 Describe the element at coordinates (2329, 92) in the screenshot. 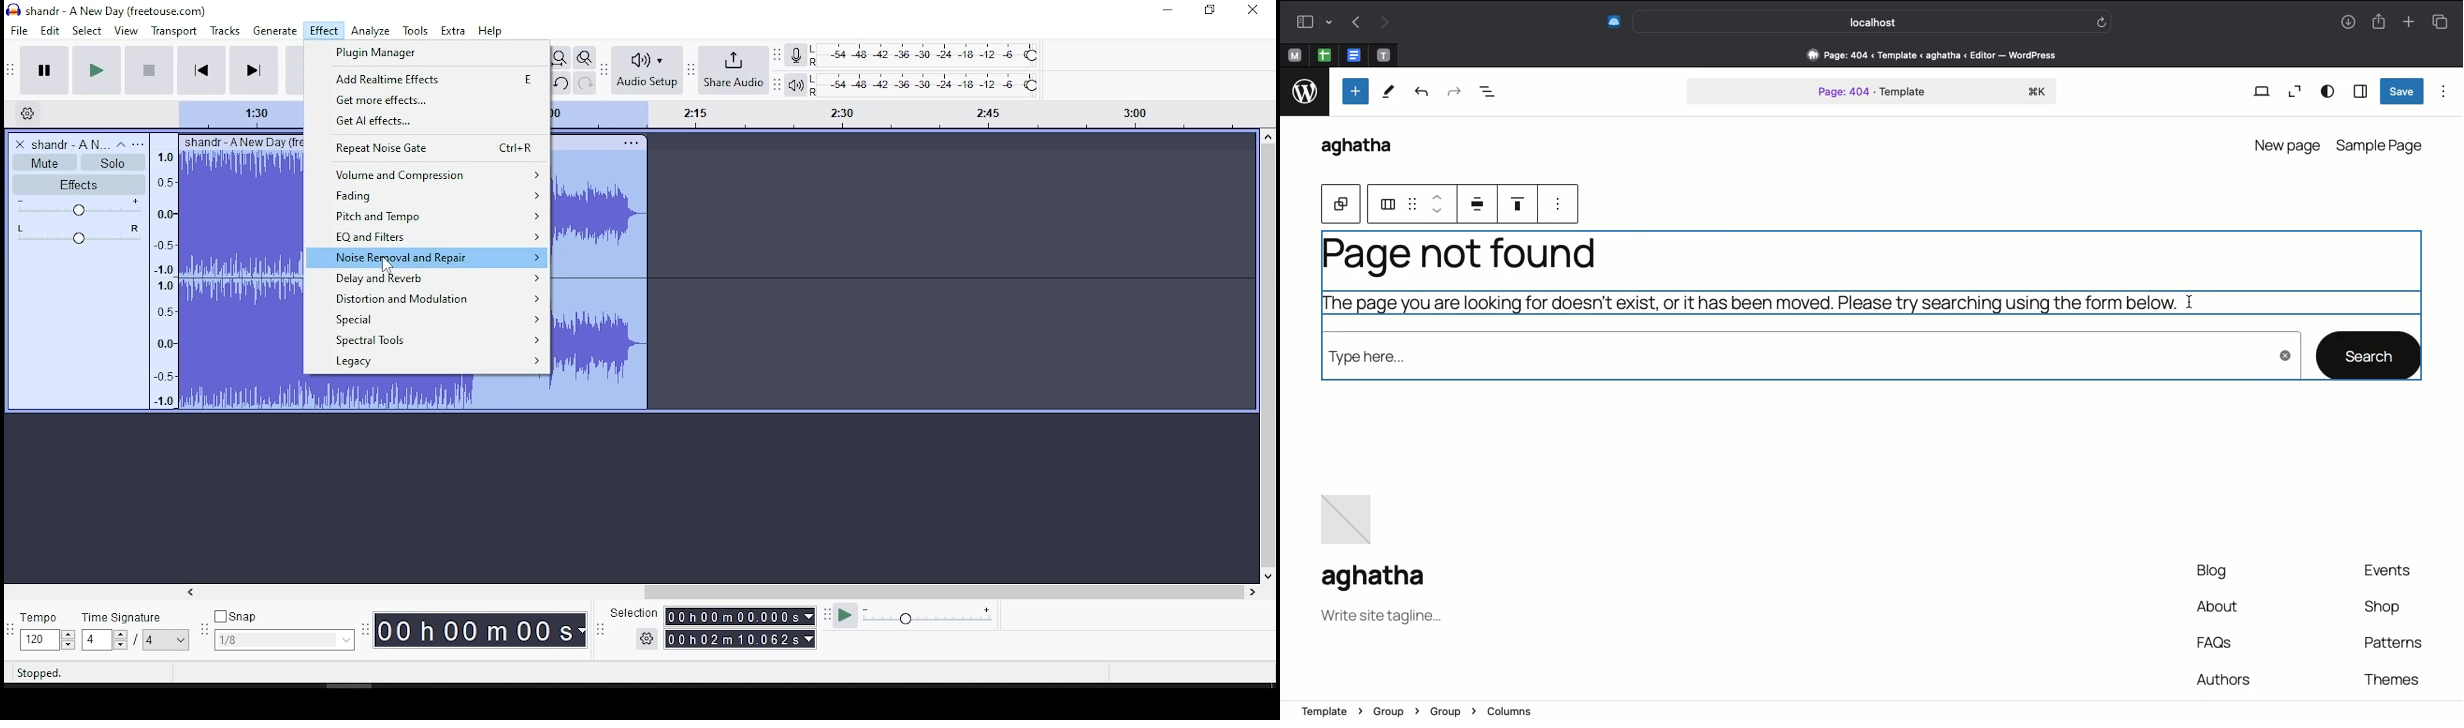

I see `View options` at that location.